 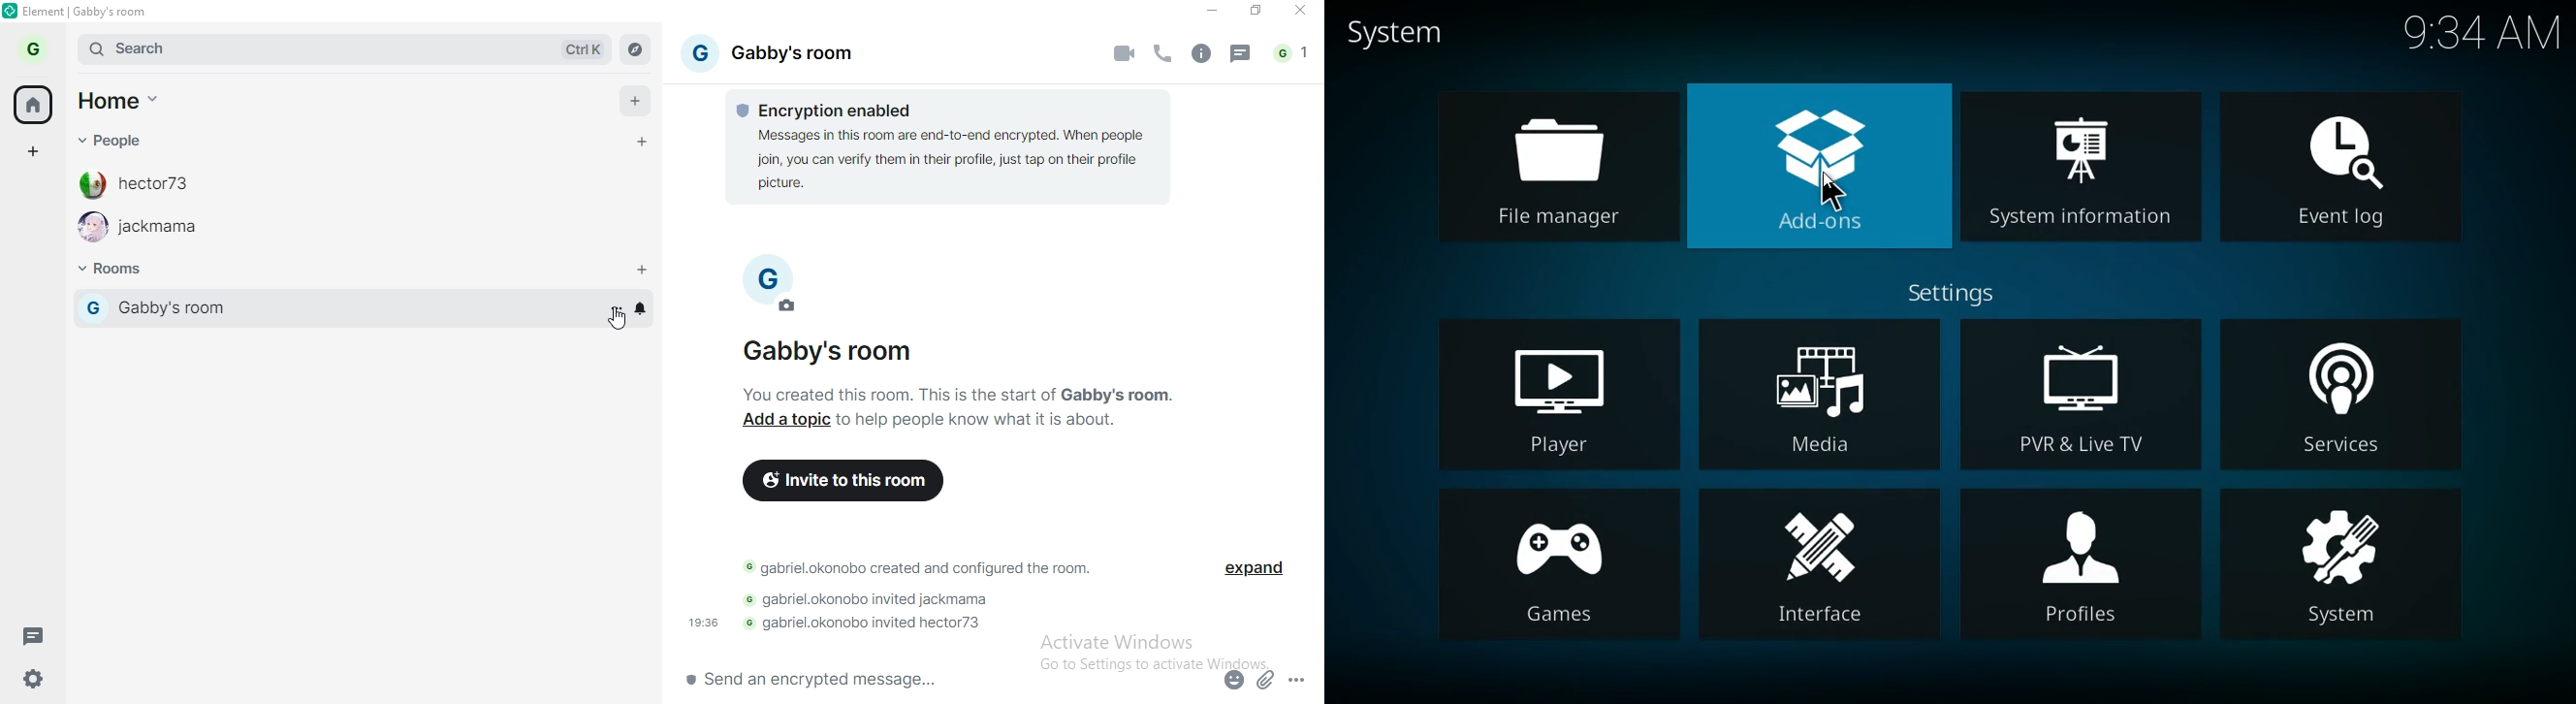 I want to click on player, so click(x=1551, y=391).